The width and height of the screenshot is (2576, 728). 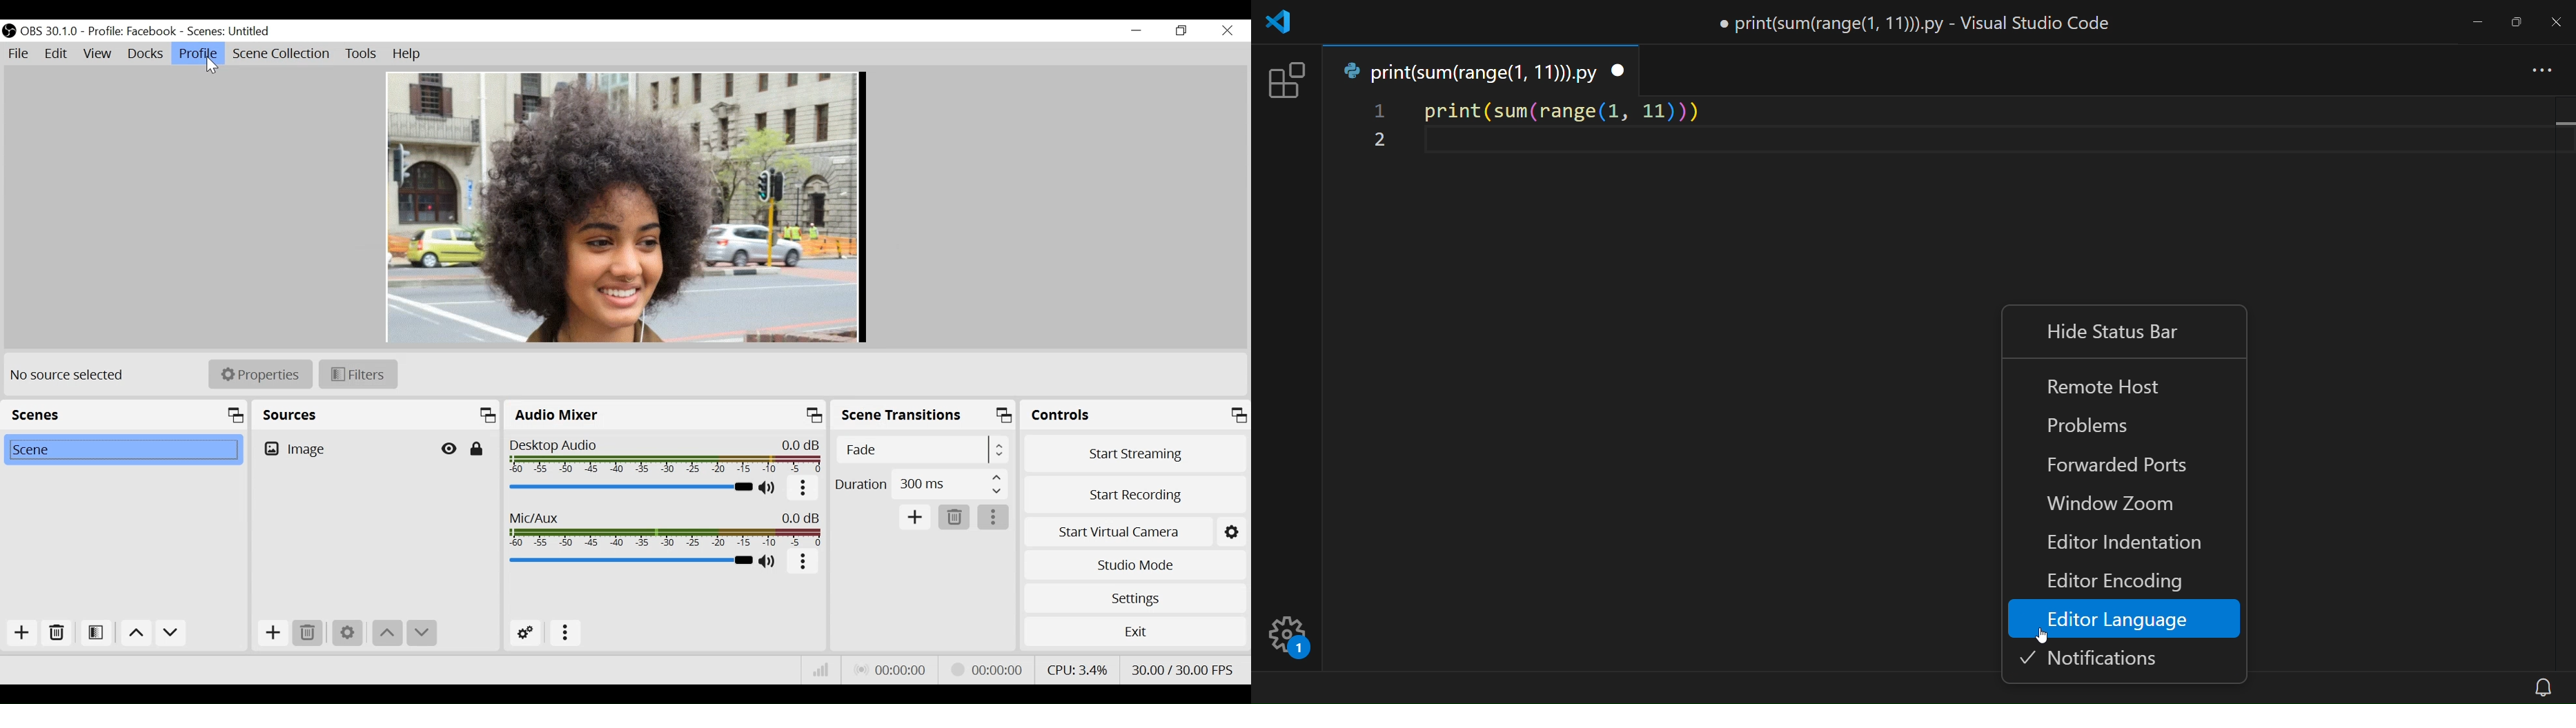 What do you see at coordinates (198, 53) in the screenshot?
I see `Profile` at bounding box center [198, 53].